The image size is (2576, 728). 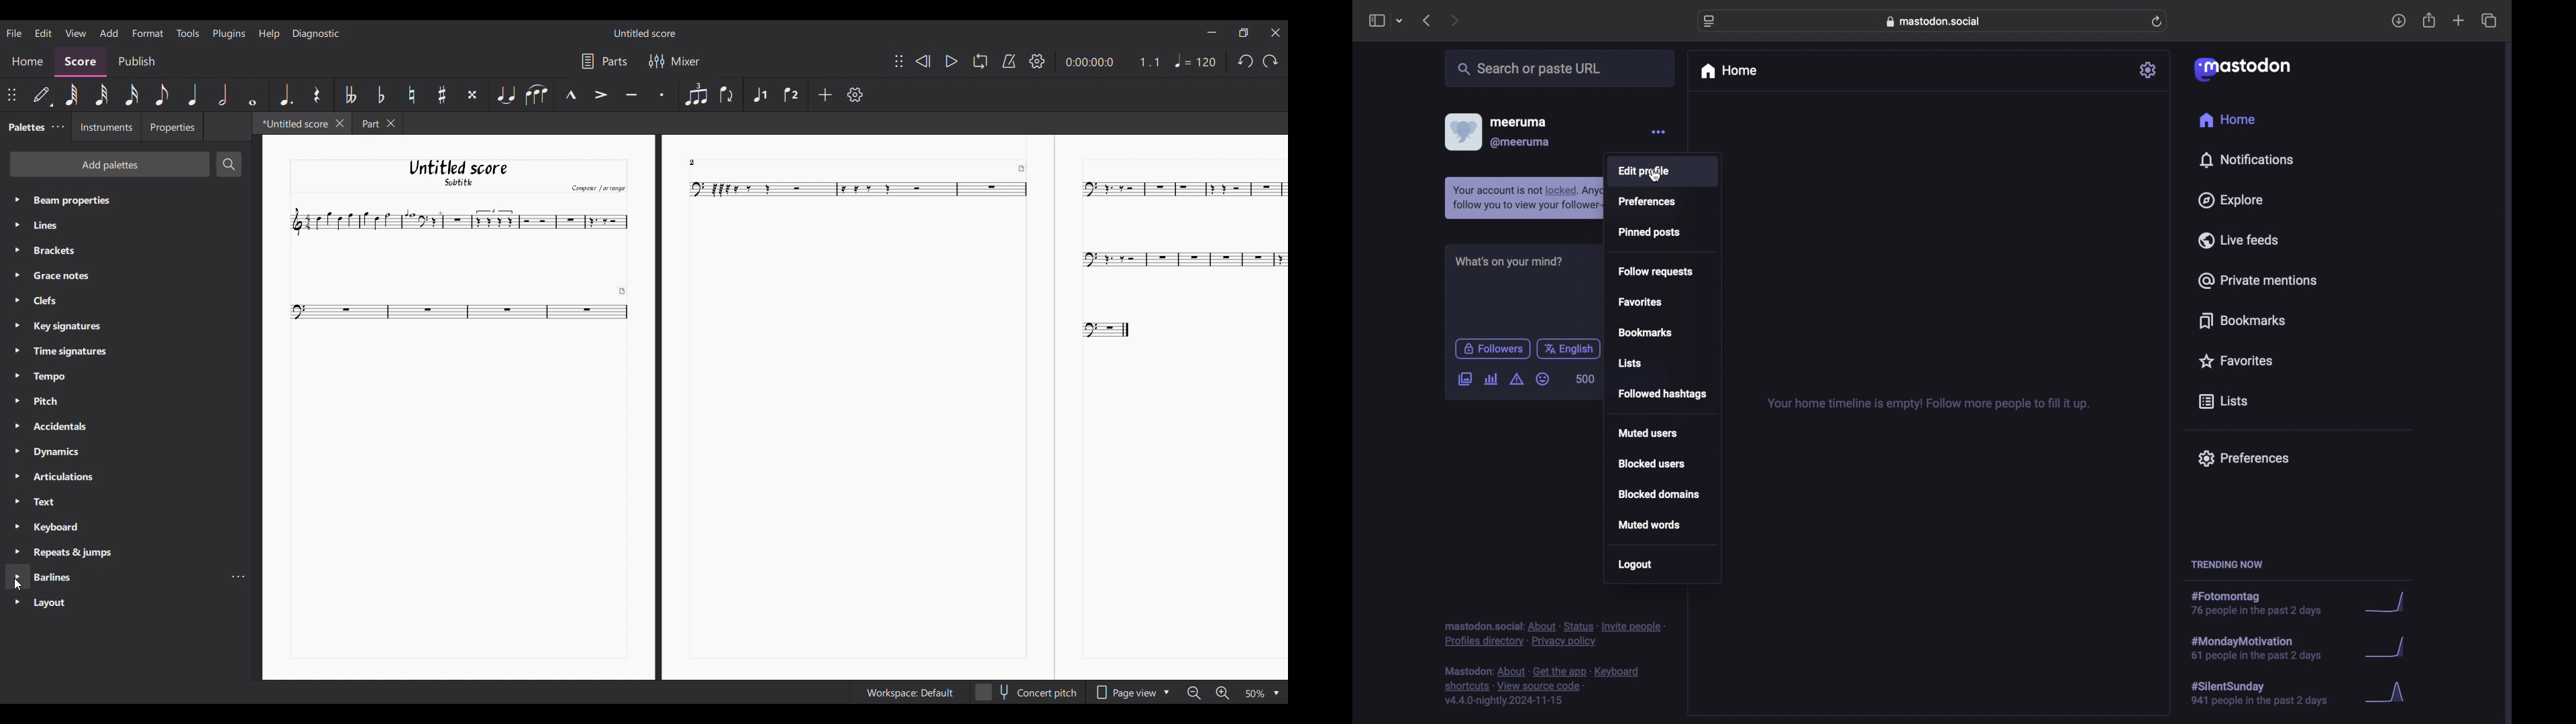 What do you see at coordinates (441, 95) in the screenshot?
I see `Toggle sharp` at bounding box center [441, 95].